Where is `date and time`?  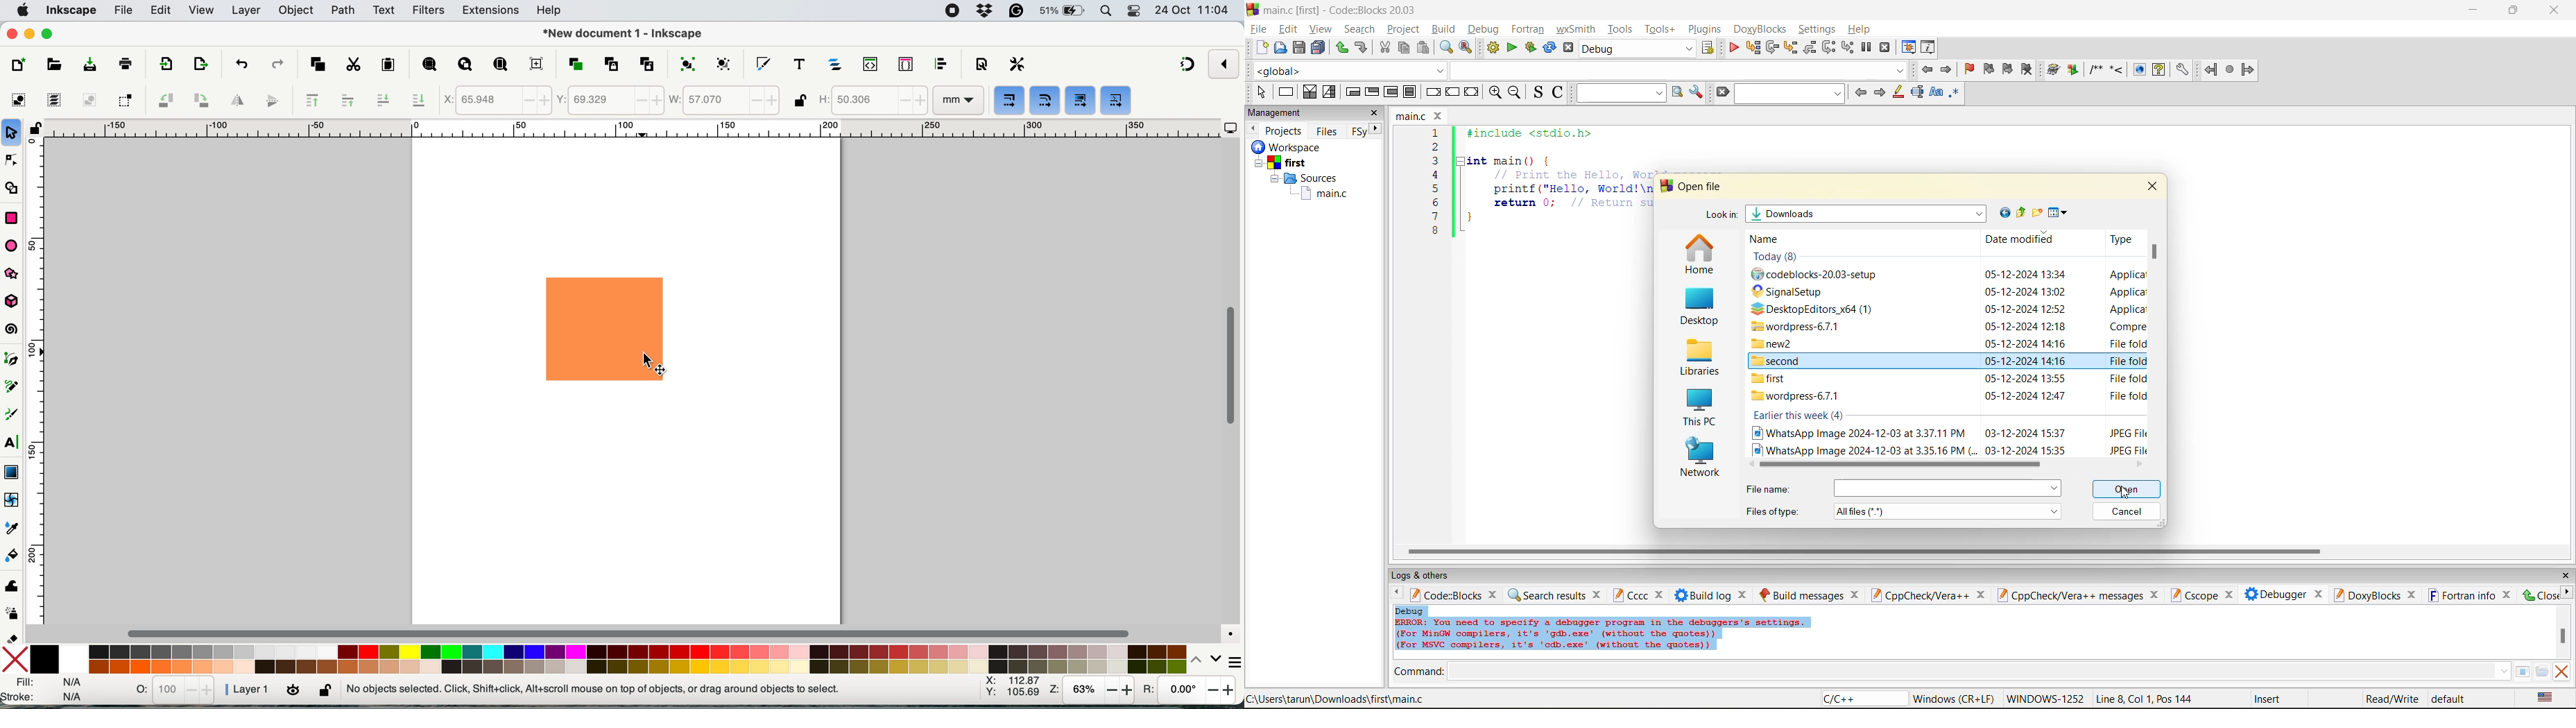
date and time is located at coordinates (1193, 10).